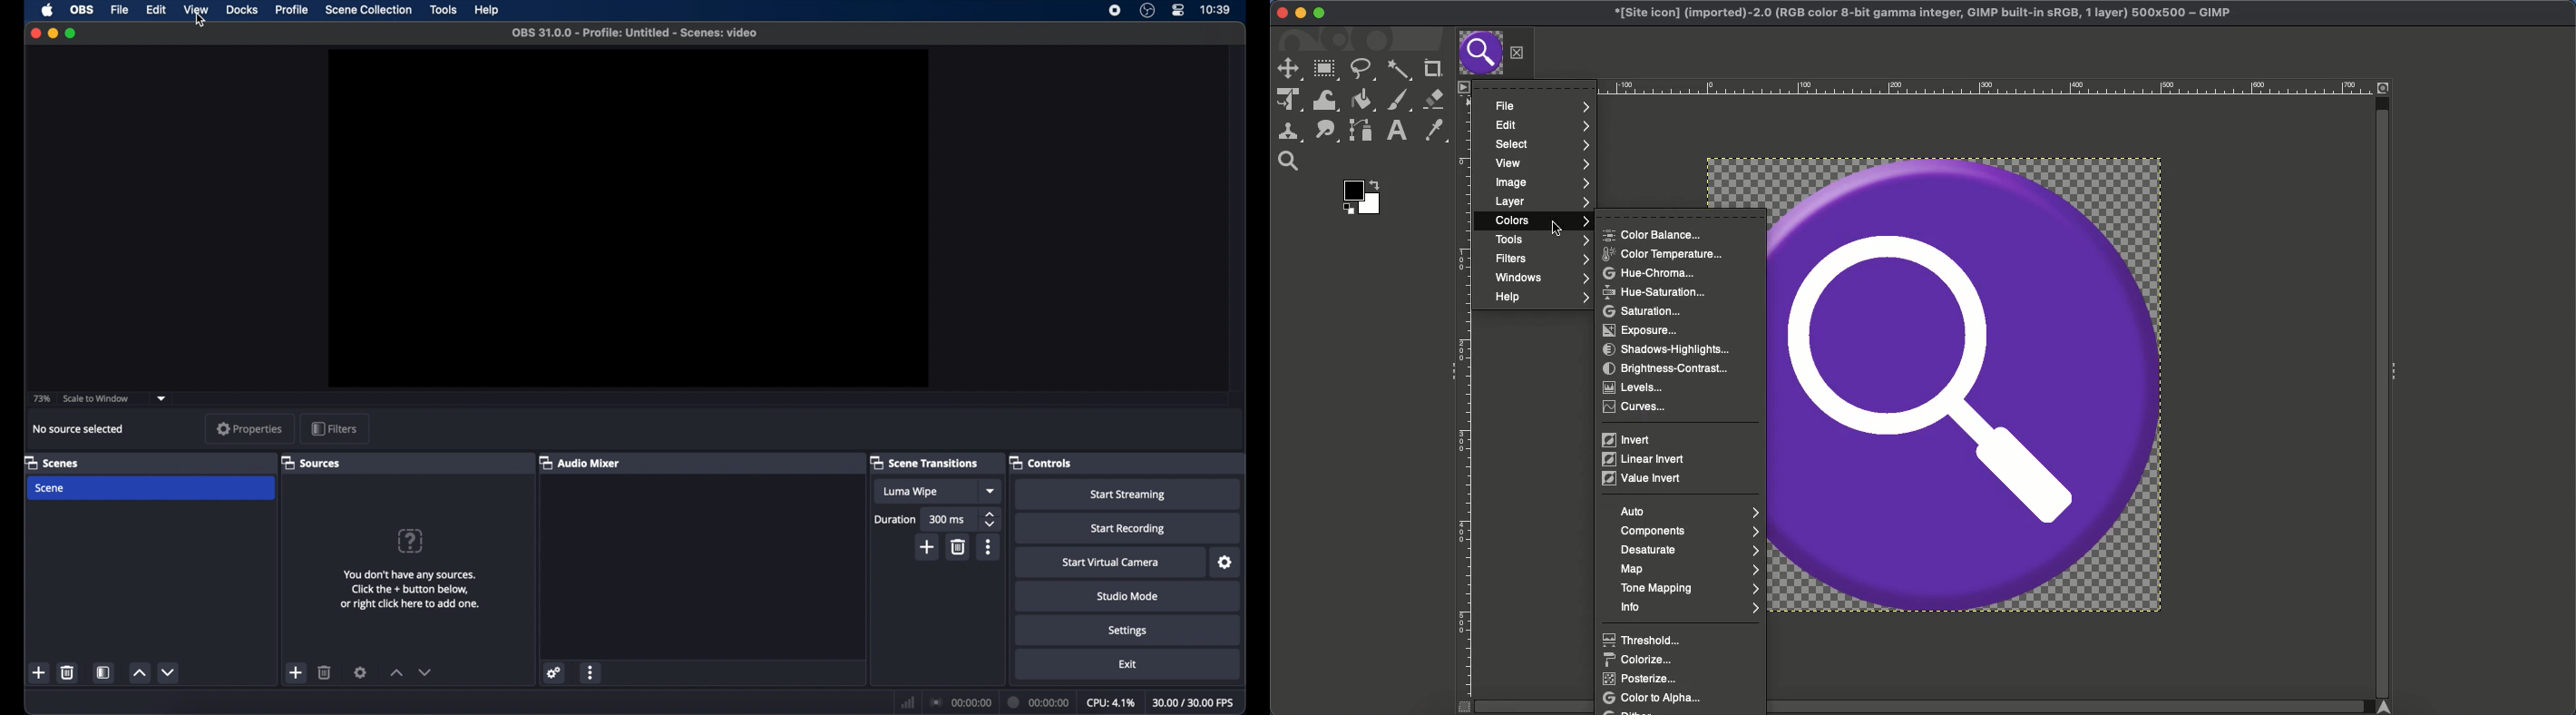 Image resolution: width=2576 pixels, height=728 pixels. Describe the element at coordinates (1194, 703) in the screenshot. I see `30.00/30.00 fps` at that location.